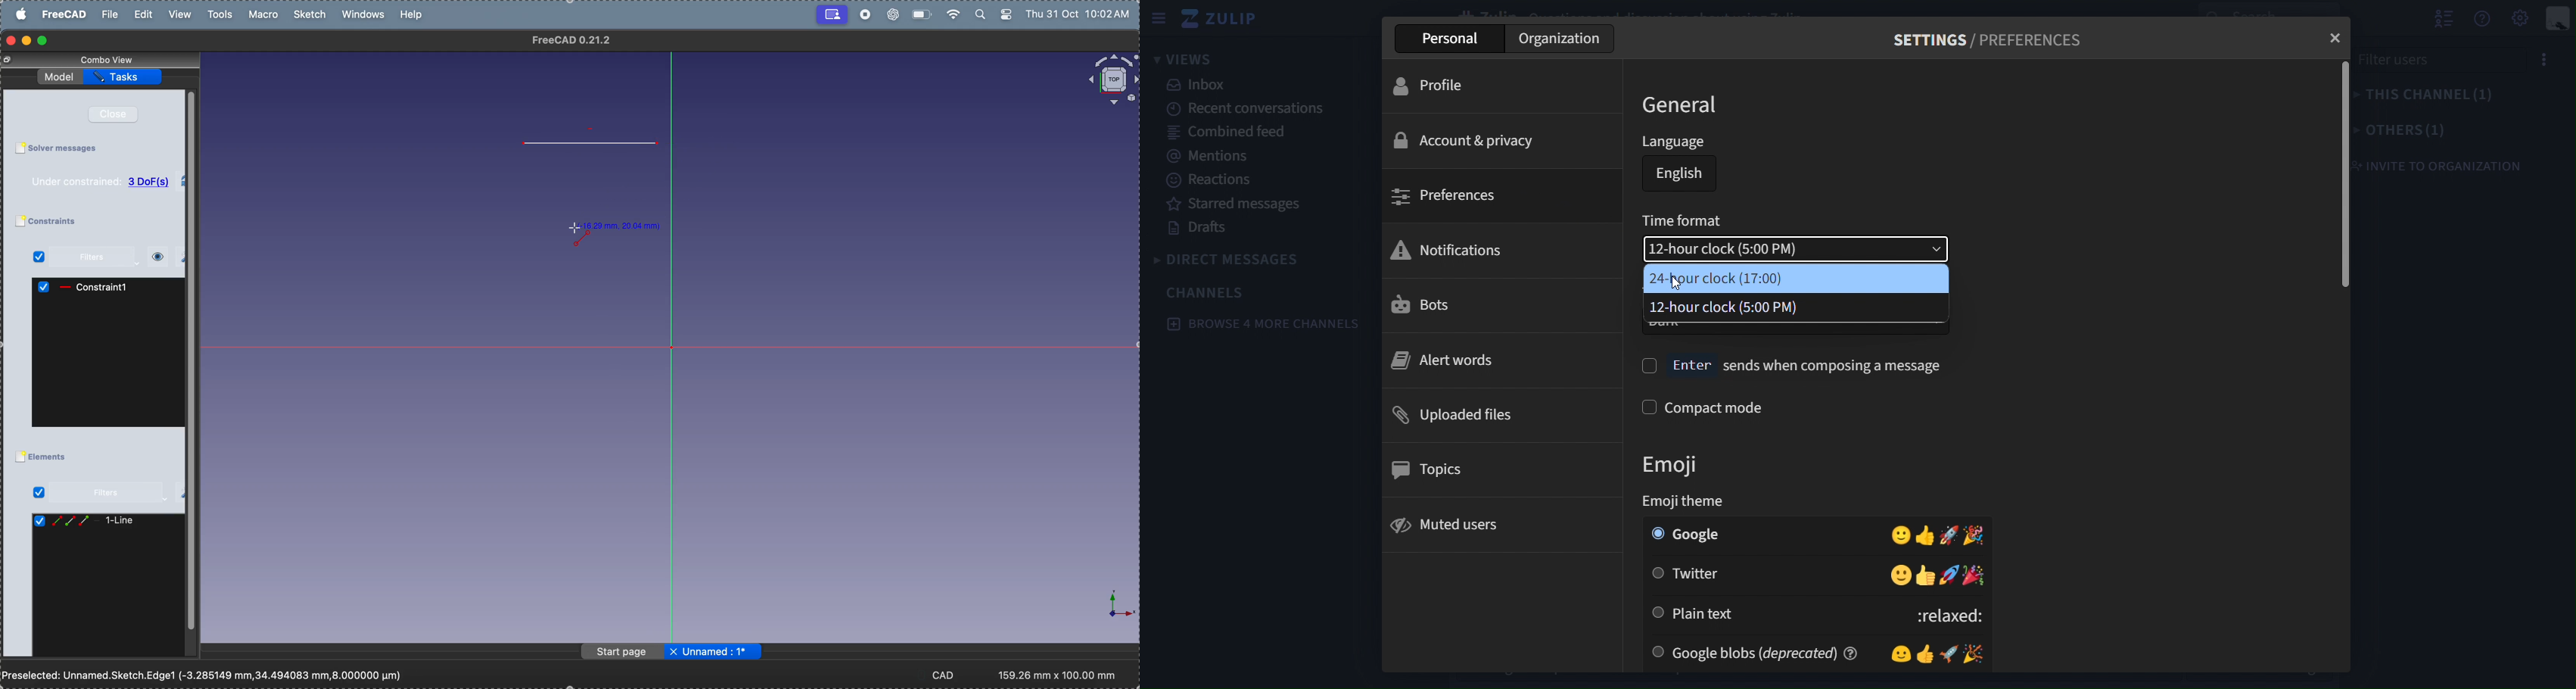 This screenshot has height=700, width=2576. What do you see at coordinates (892, 15) in the screenshot?
I see `chatgpt` at bounding box center [892, 15].